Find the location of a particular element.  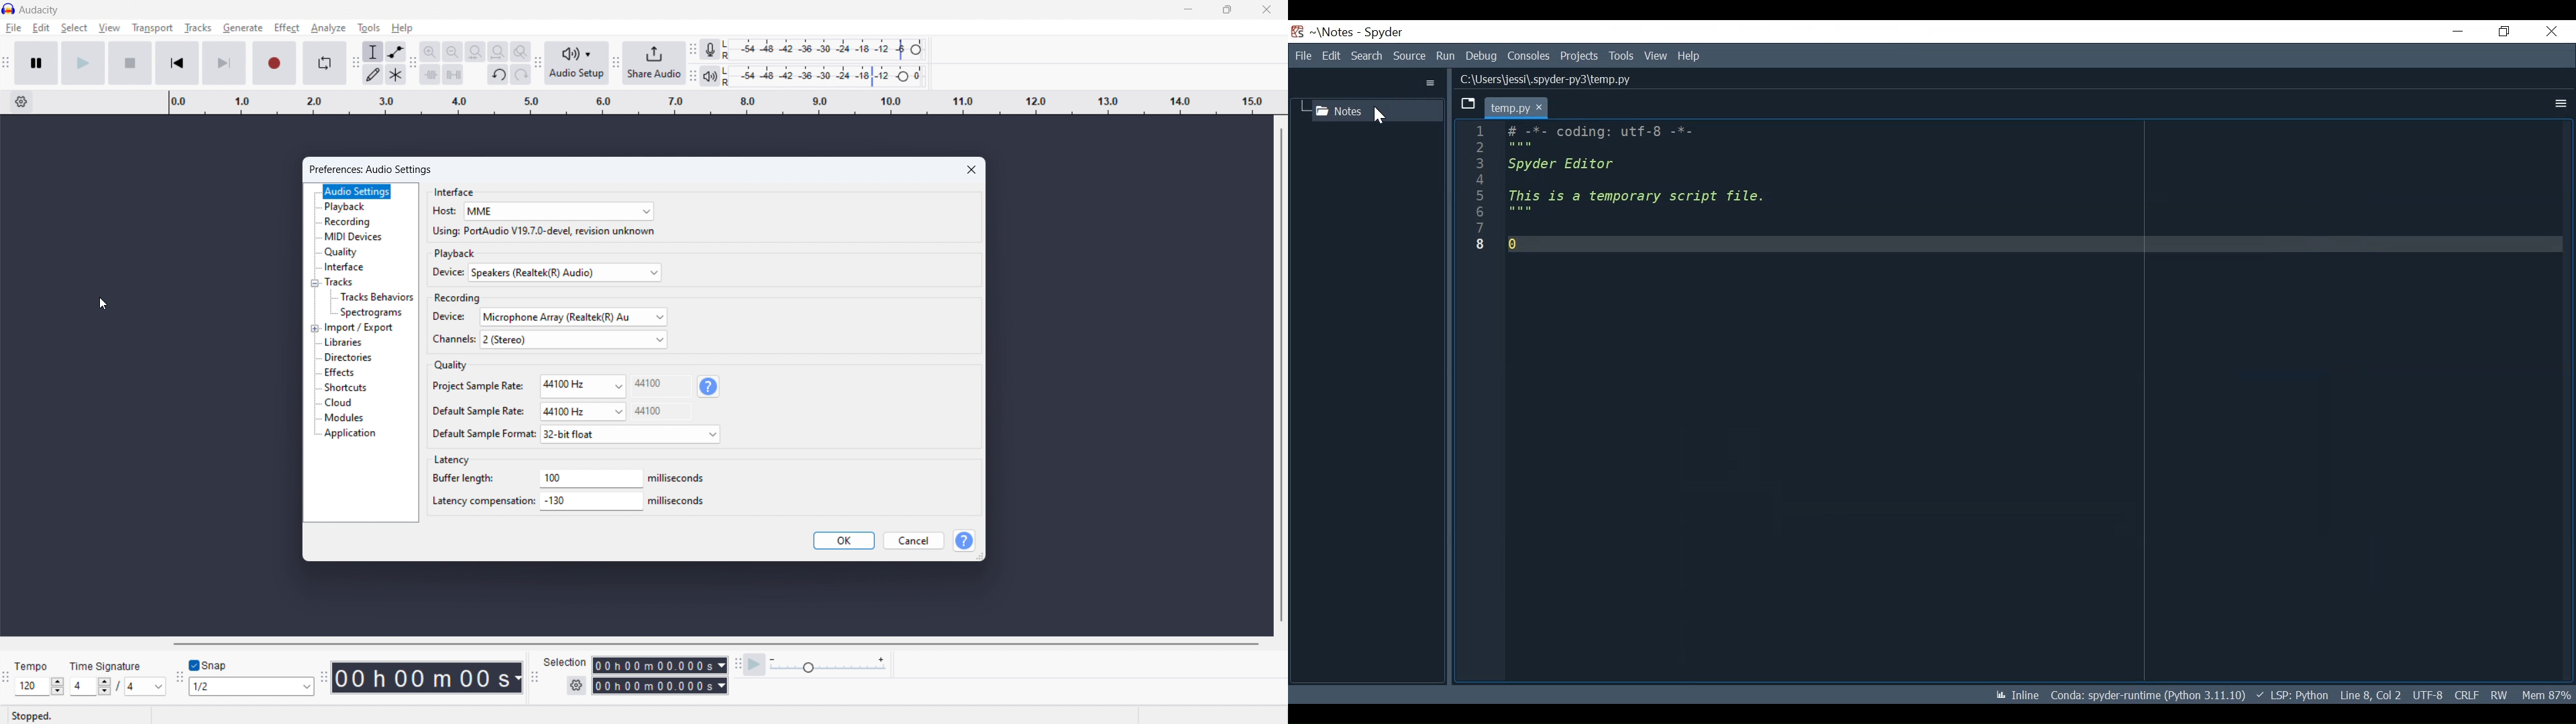

Cursor is located at coordinates (1379, 114).